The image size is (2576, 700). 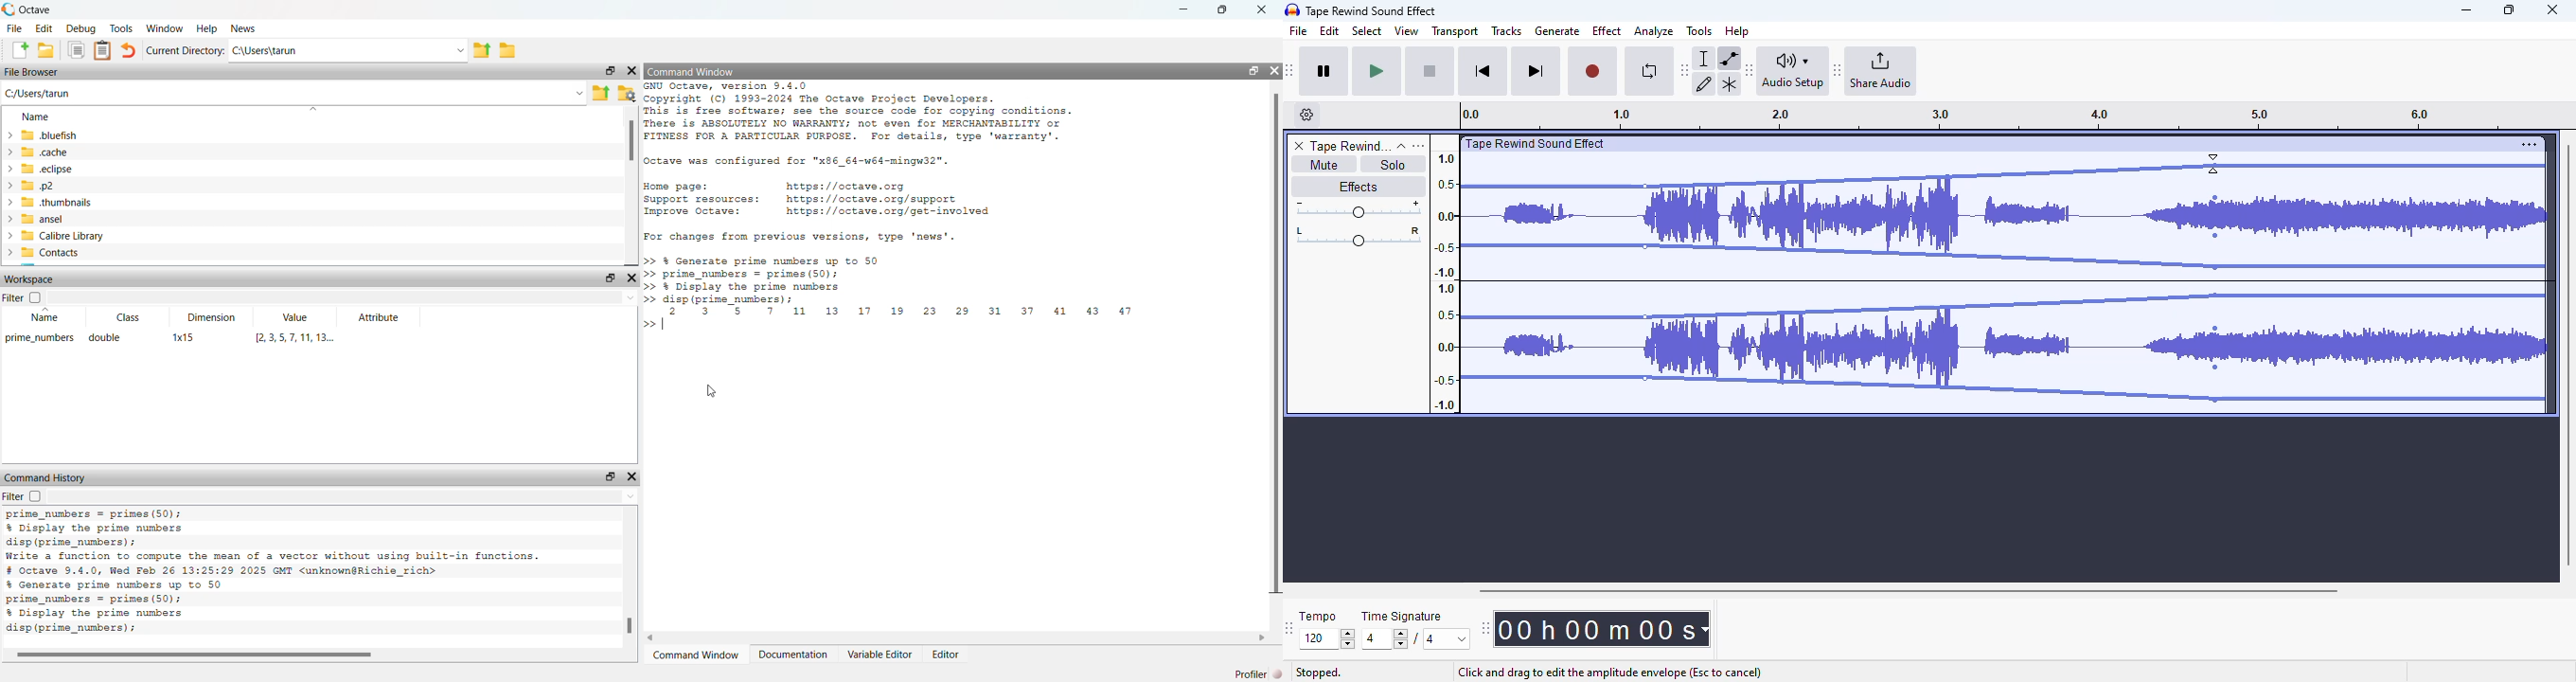 What do you see at coordinates (2509, 9) in the screenshot?
I see `maximize` at bounding box center [2509, 9].